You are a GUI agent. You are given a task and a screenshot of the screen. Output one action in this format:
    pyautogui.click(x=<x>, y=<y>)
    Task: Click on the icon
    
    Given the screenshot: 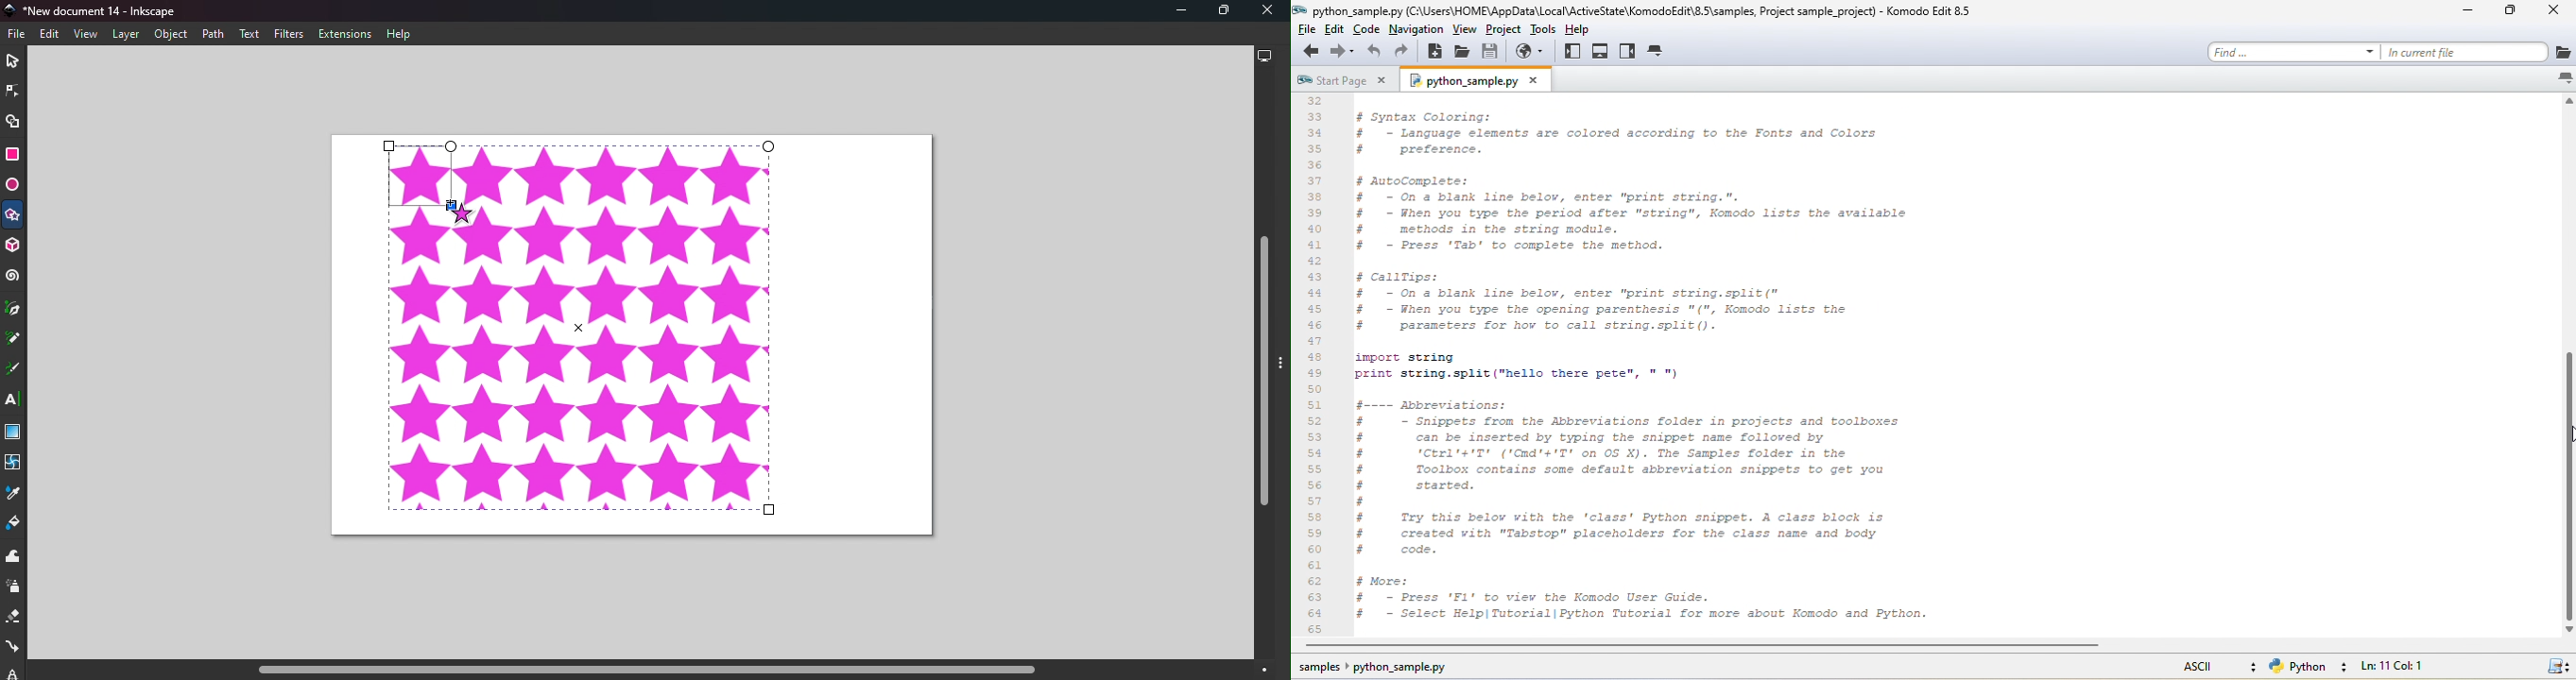 What is the action you would take?
    pyautogui.click(x=2559, y=668)
    